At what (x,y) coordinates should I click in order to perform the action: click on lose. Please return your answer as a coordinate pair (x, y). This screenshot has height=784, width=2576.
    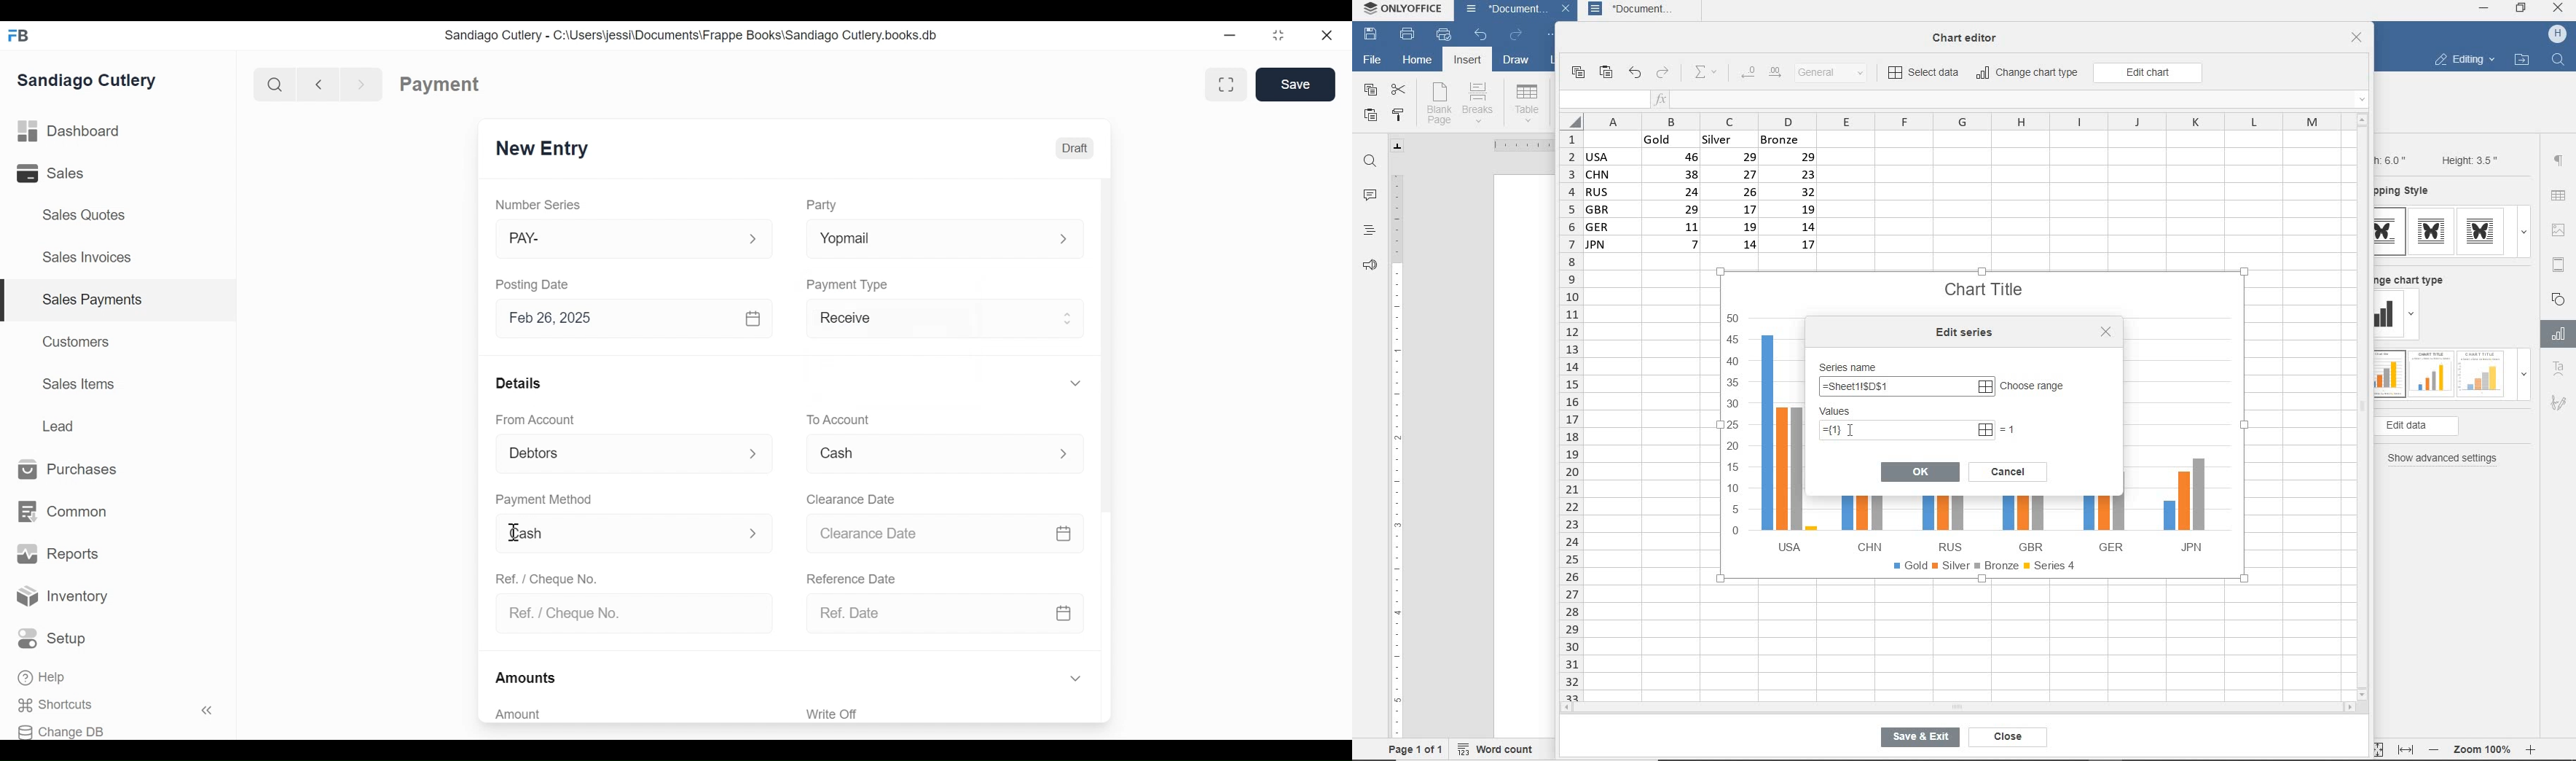
    Looking at the image, I should click on (2105, 332).